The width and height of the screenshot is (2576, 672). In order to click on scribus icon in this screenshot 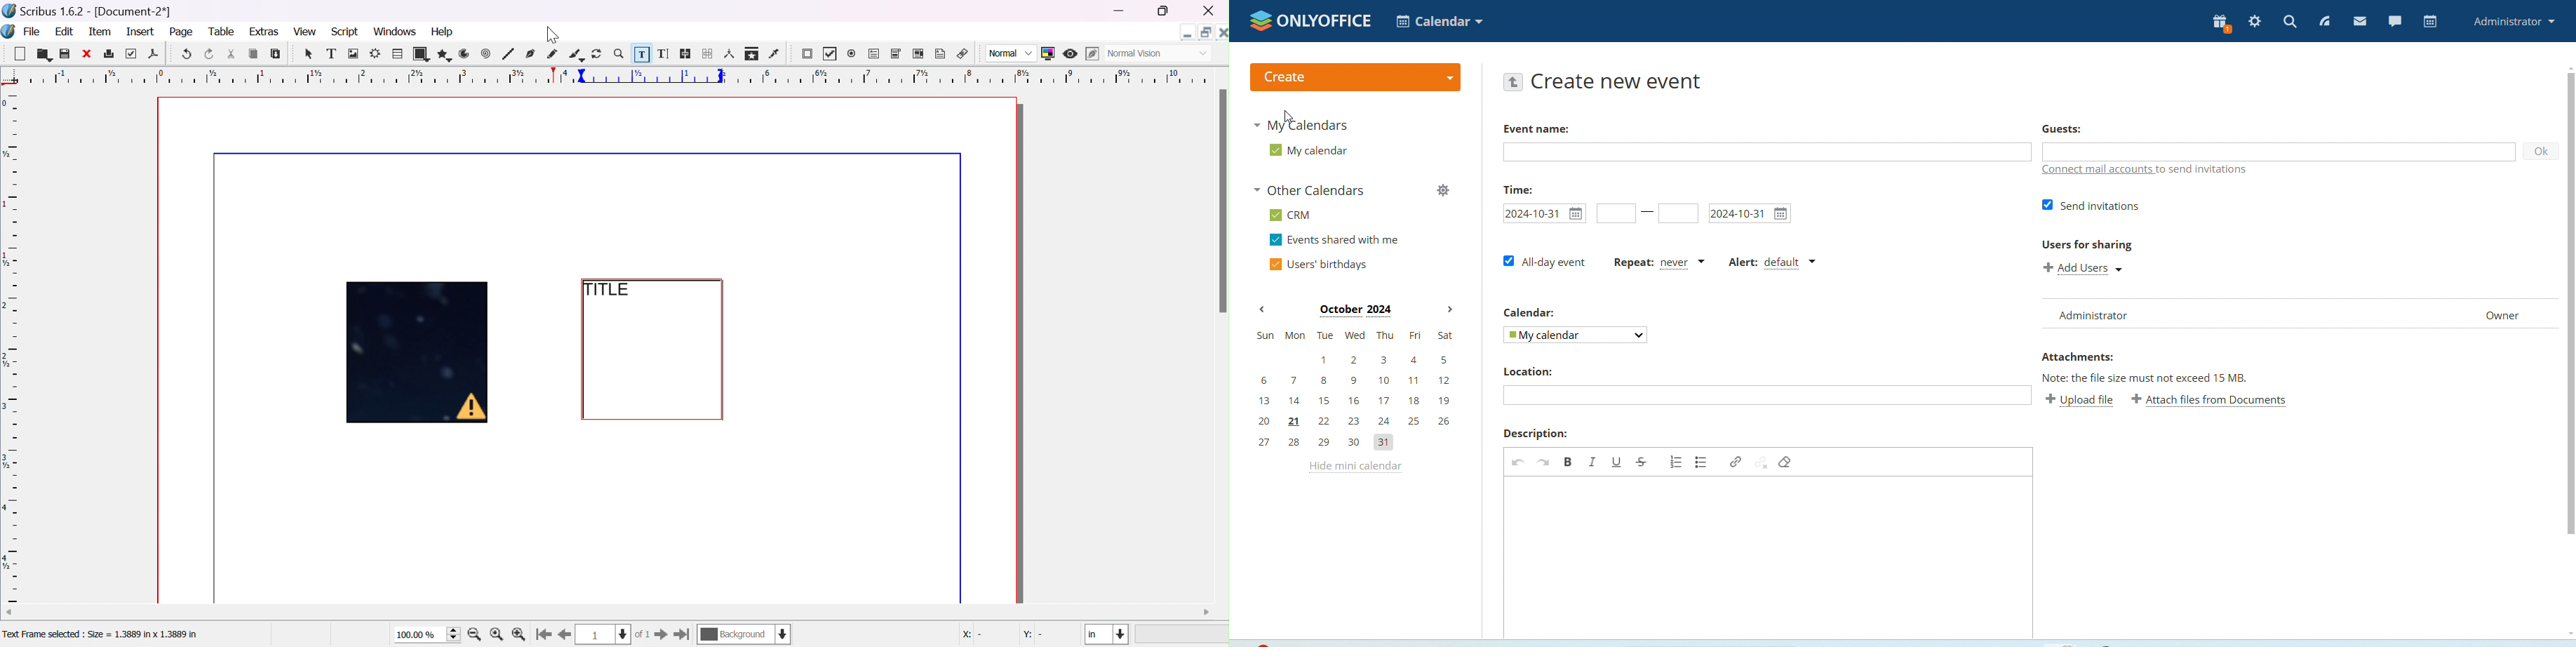, I will do `click(8, 31)`.